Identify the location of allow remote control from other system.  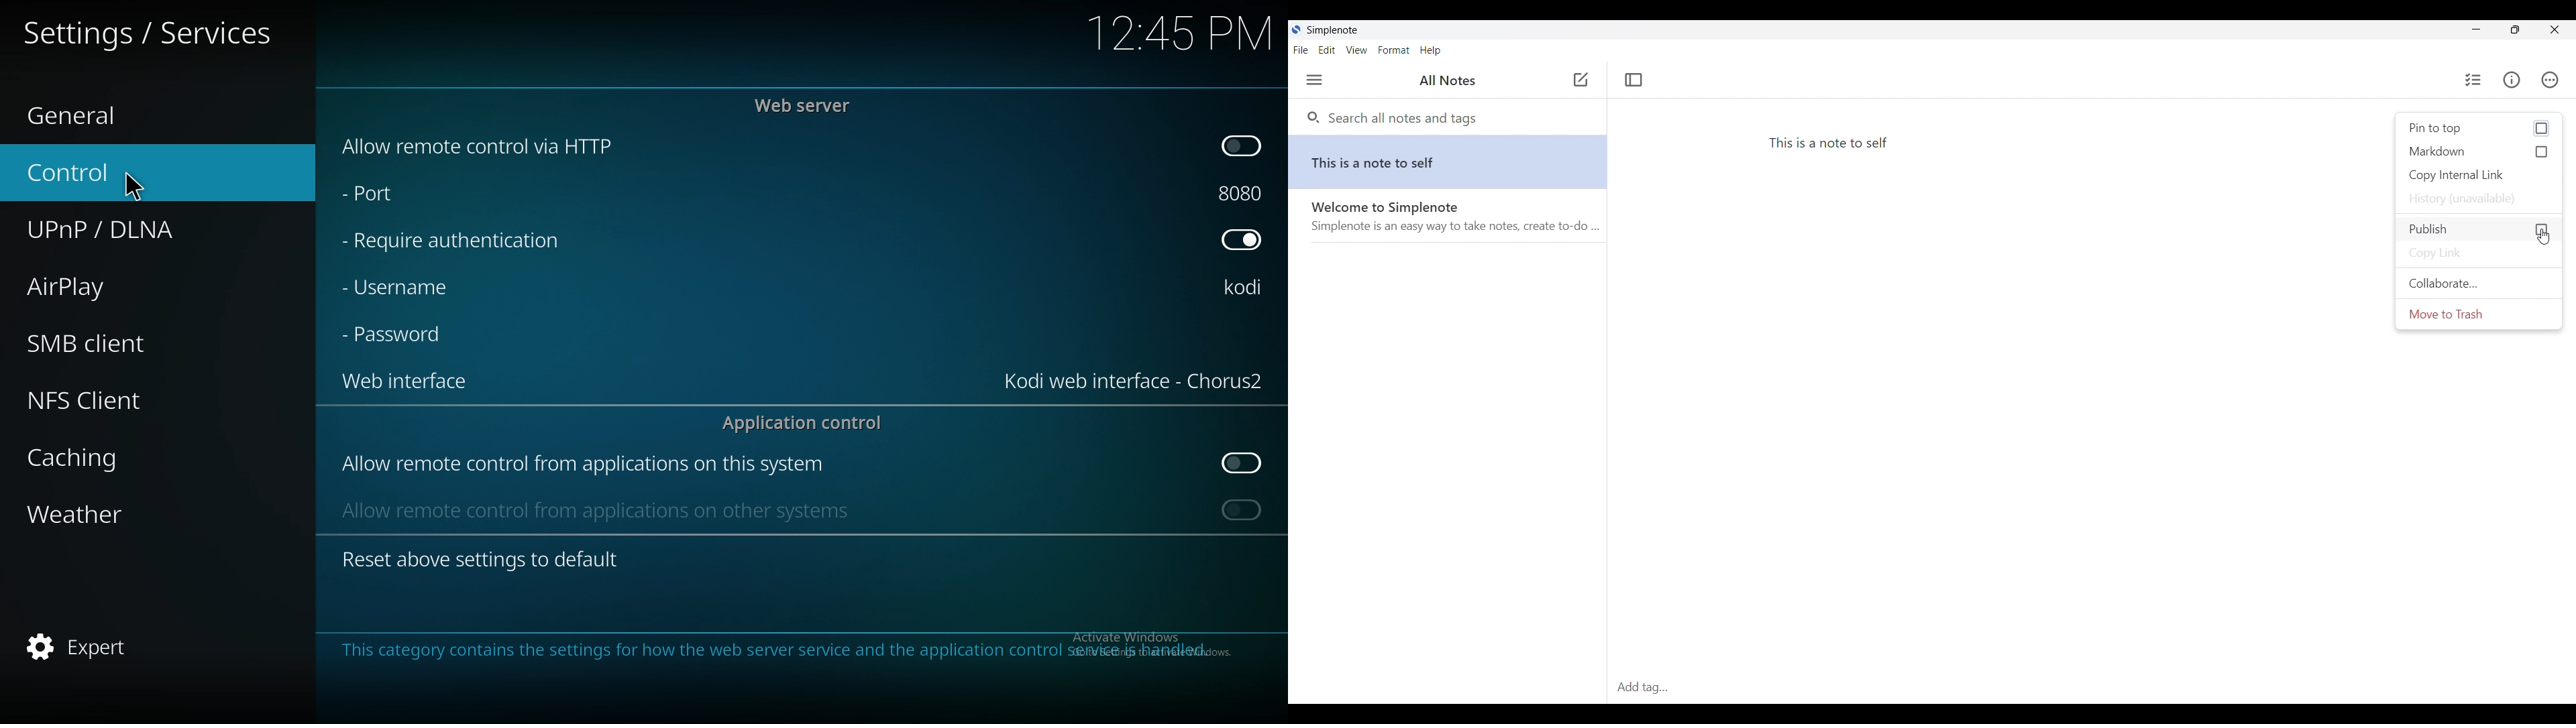
(593, 509).